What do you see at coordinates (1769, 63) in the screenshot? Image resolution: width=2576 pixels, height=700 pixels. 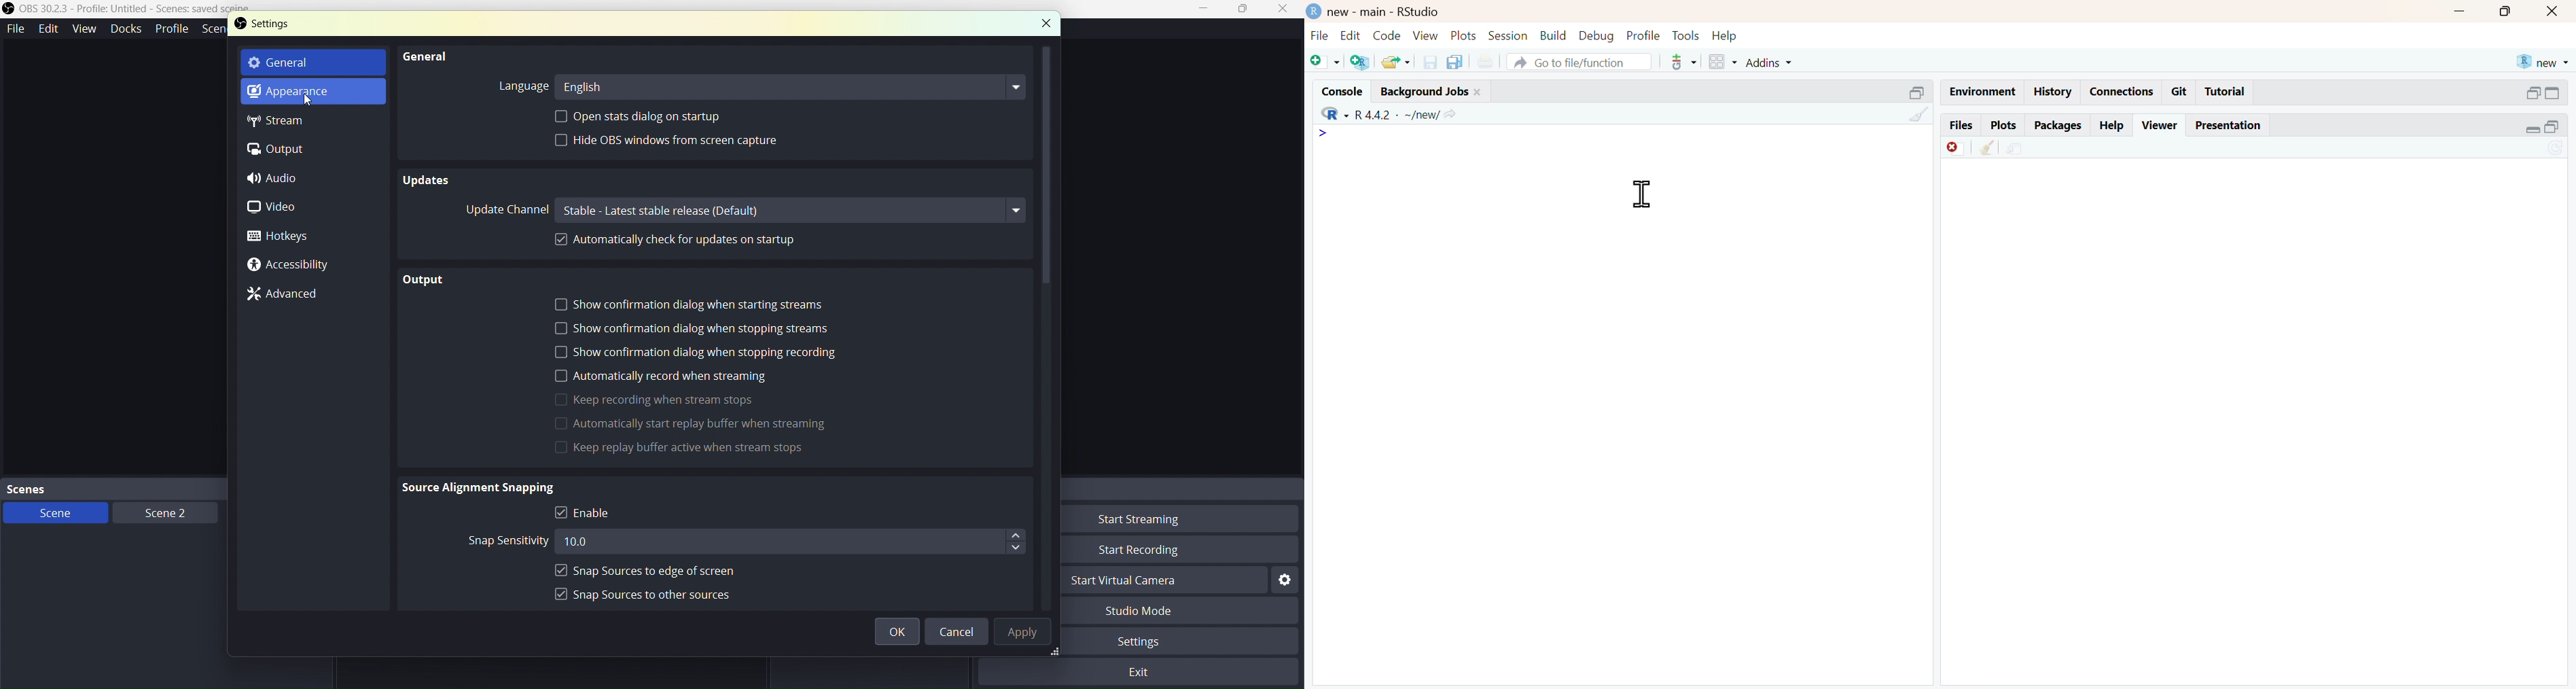 I see `Addins +` at bounding box center [1769, 63].